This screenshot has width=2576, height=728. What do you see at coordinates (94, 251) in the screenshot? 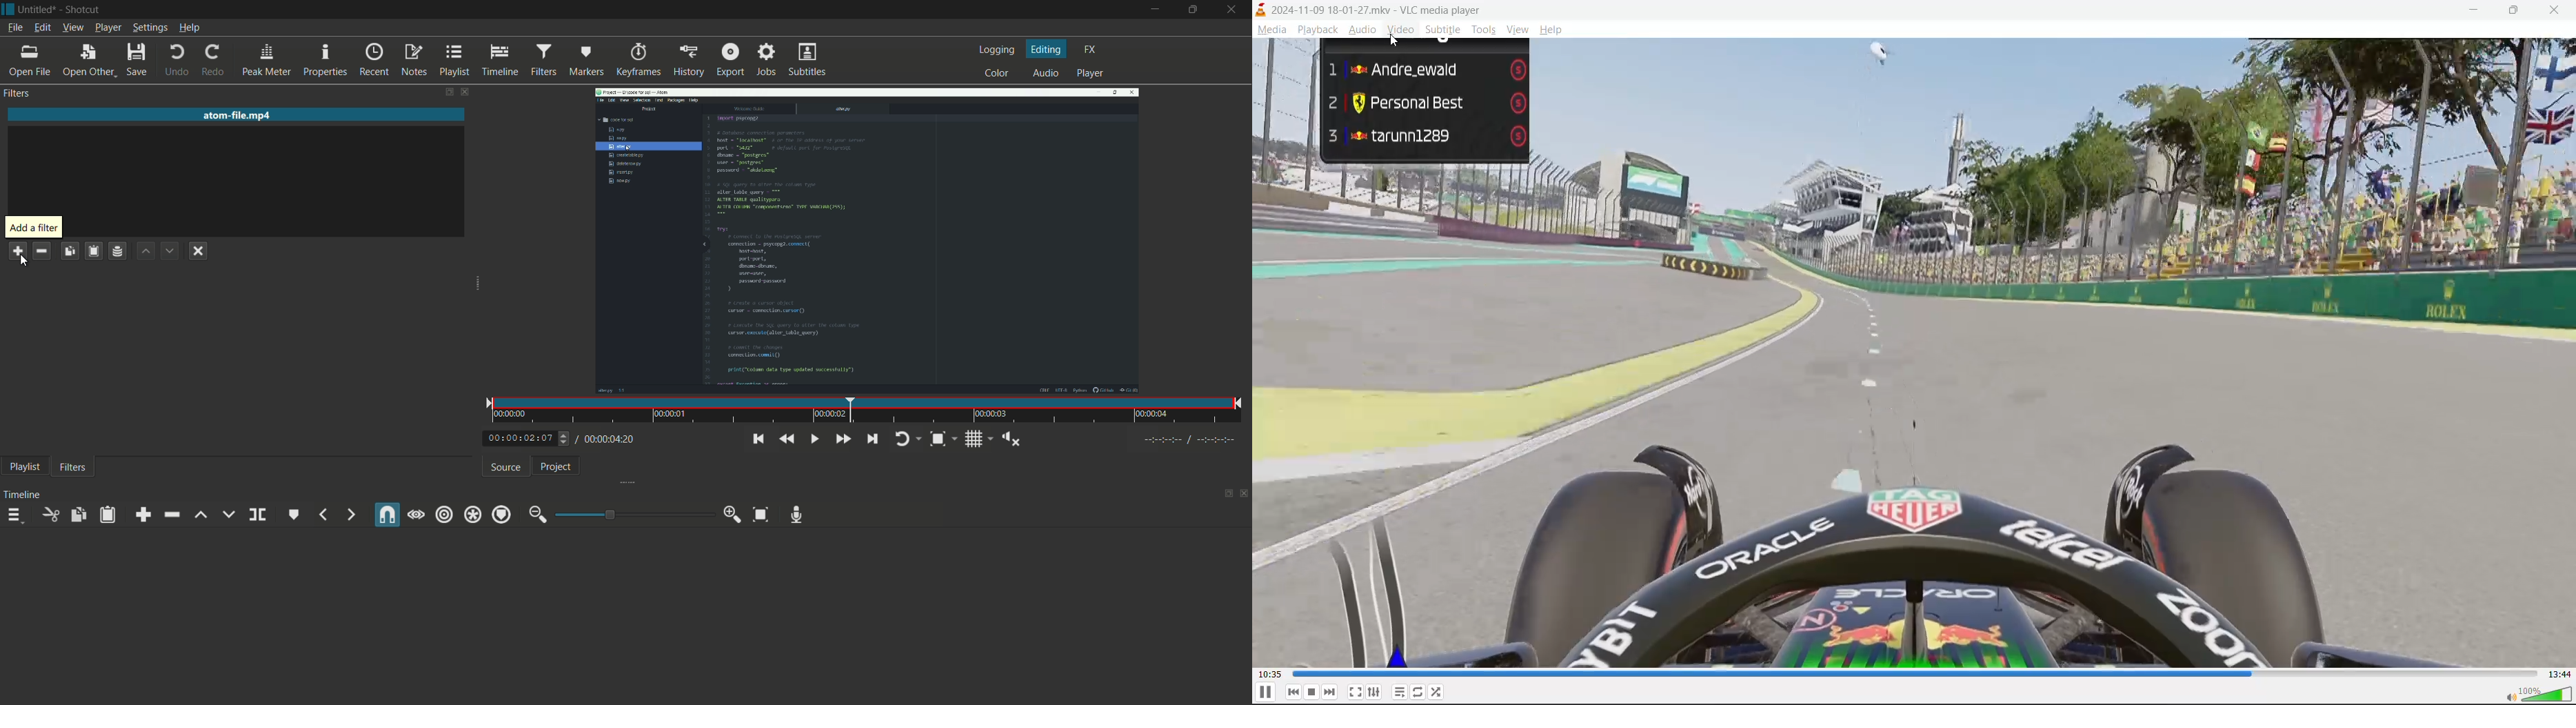
I see `paste filters` at bounding box center [94, 251].